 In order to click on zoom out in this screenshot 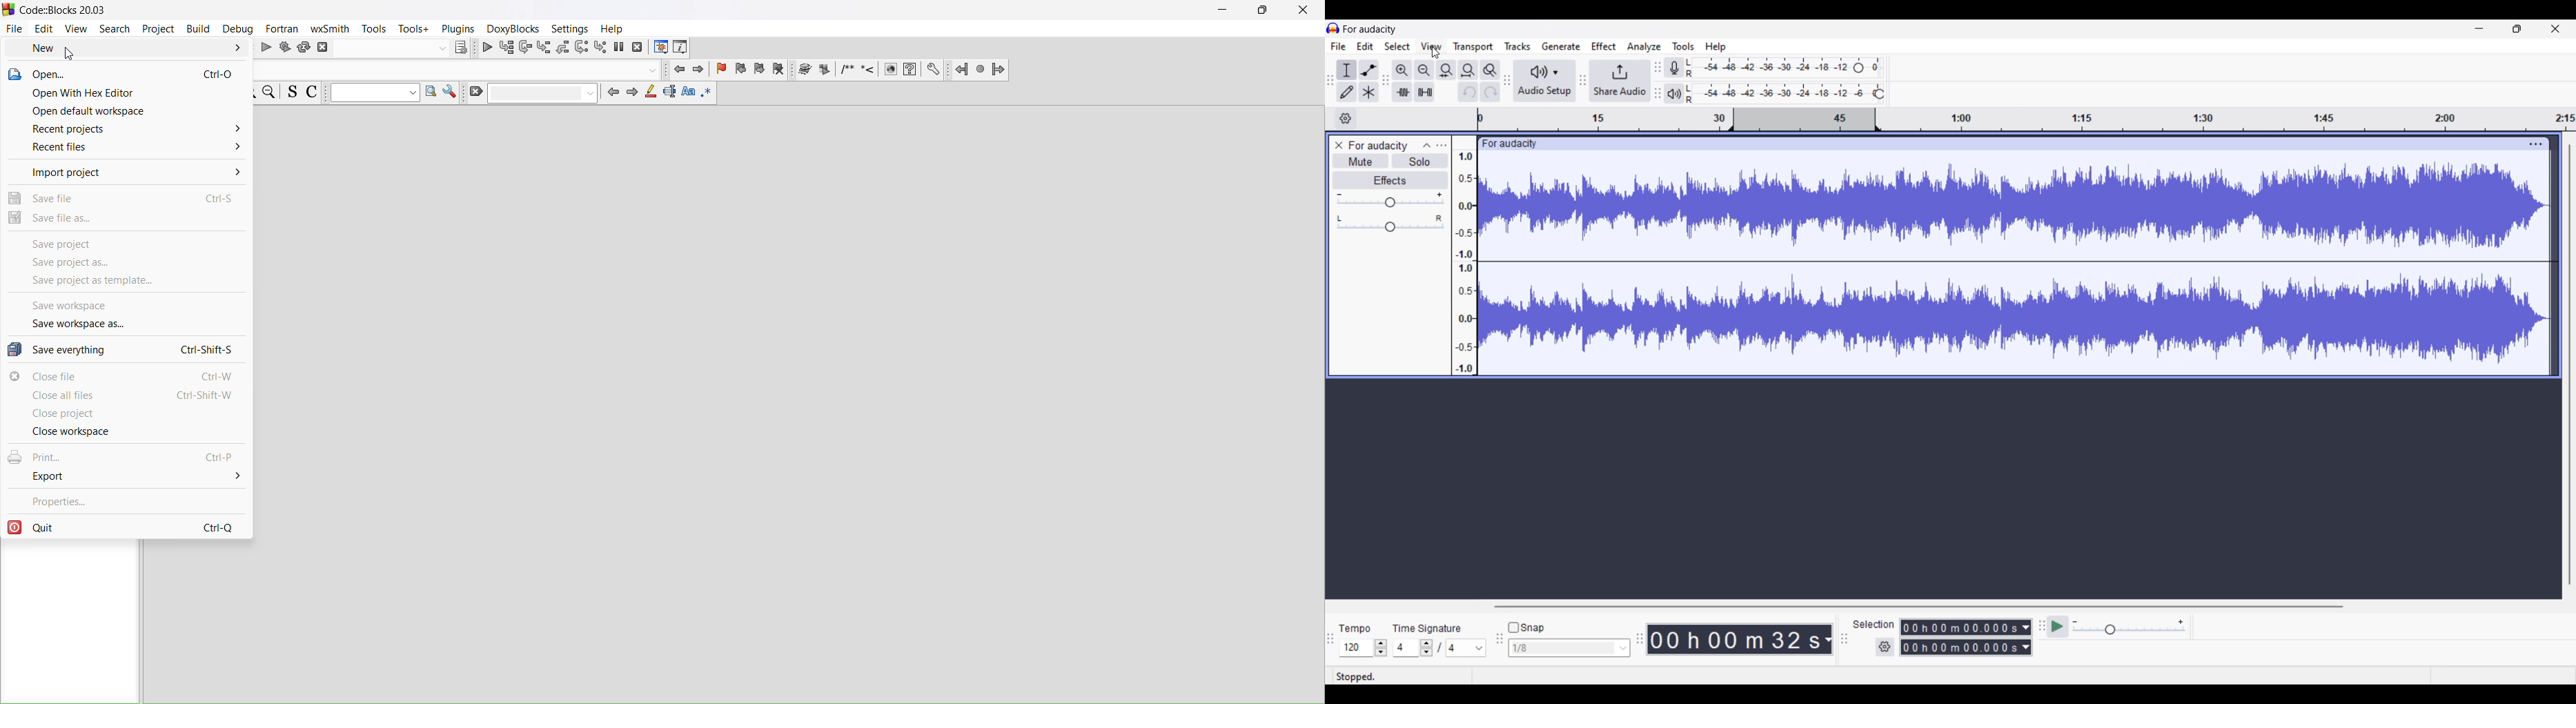, I will do `click(270, 92)`.